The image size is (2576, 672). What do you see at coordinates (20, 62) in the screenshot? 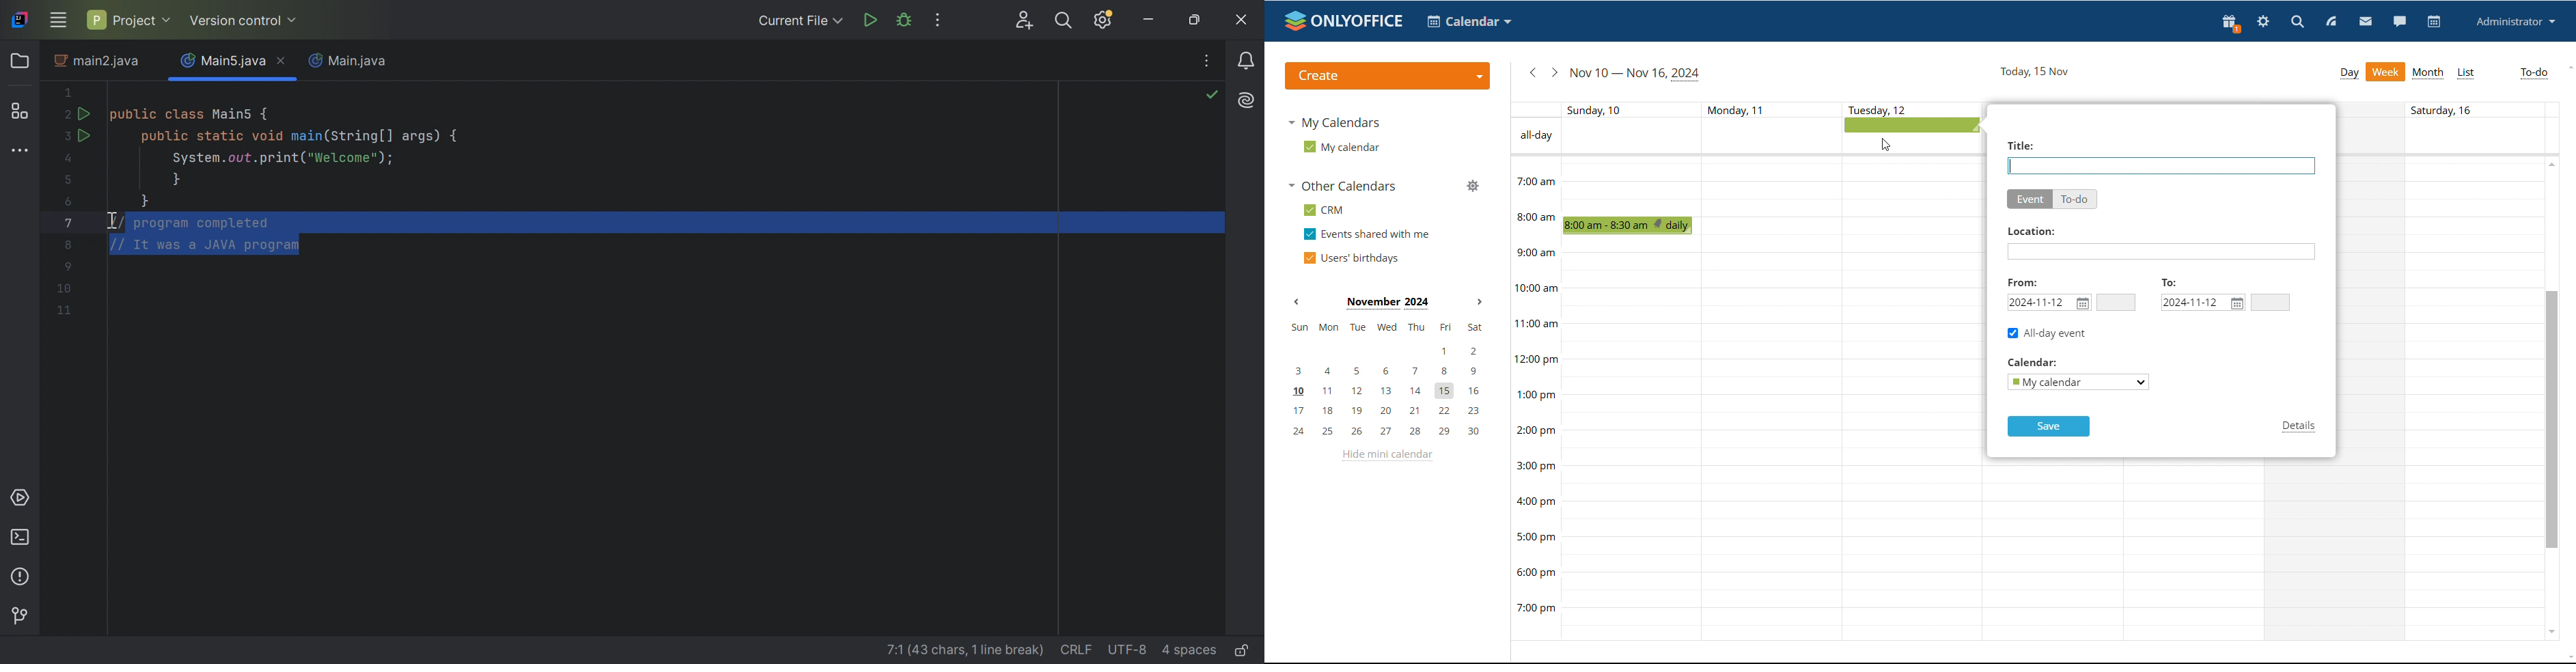
I see `Folder icon` at bounding box center [20, 62].